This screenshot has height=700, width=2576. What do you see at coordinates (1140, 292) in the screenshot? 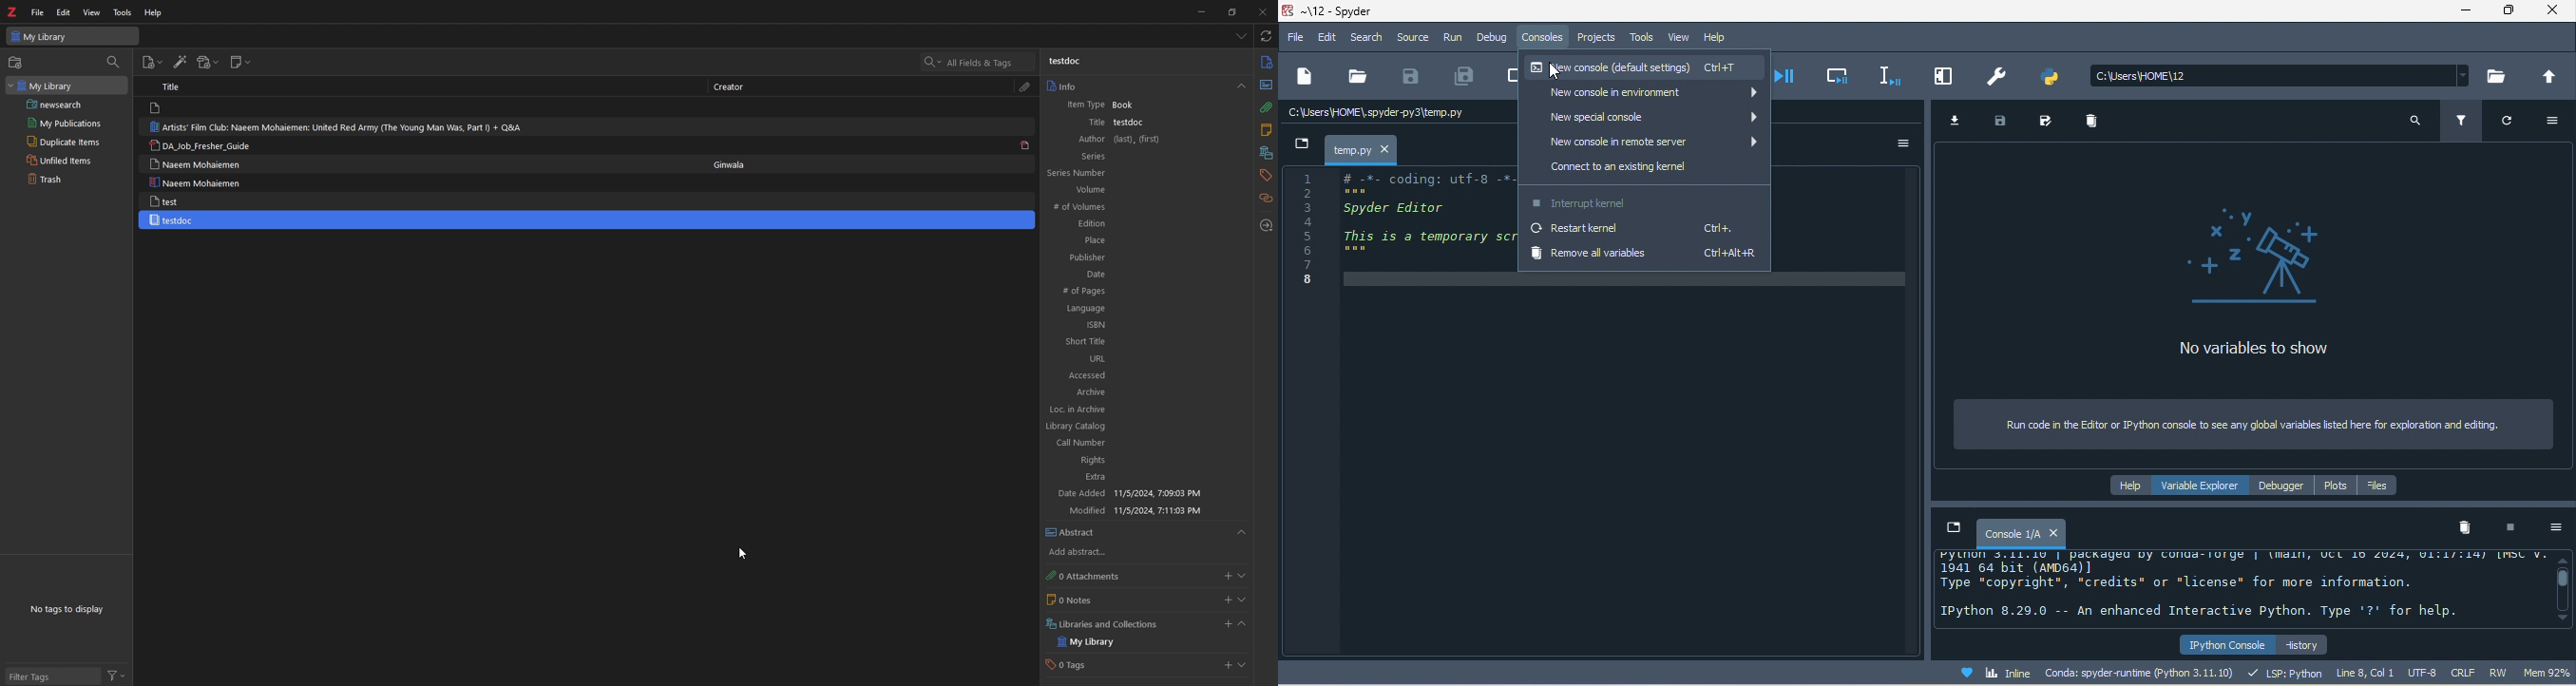
I see `# of Pages` at bounding box center [1140, 292].